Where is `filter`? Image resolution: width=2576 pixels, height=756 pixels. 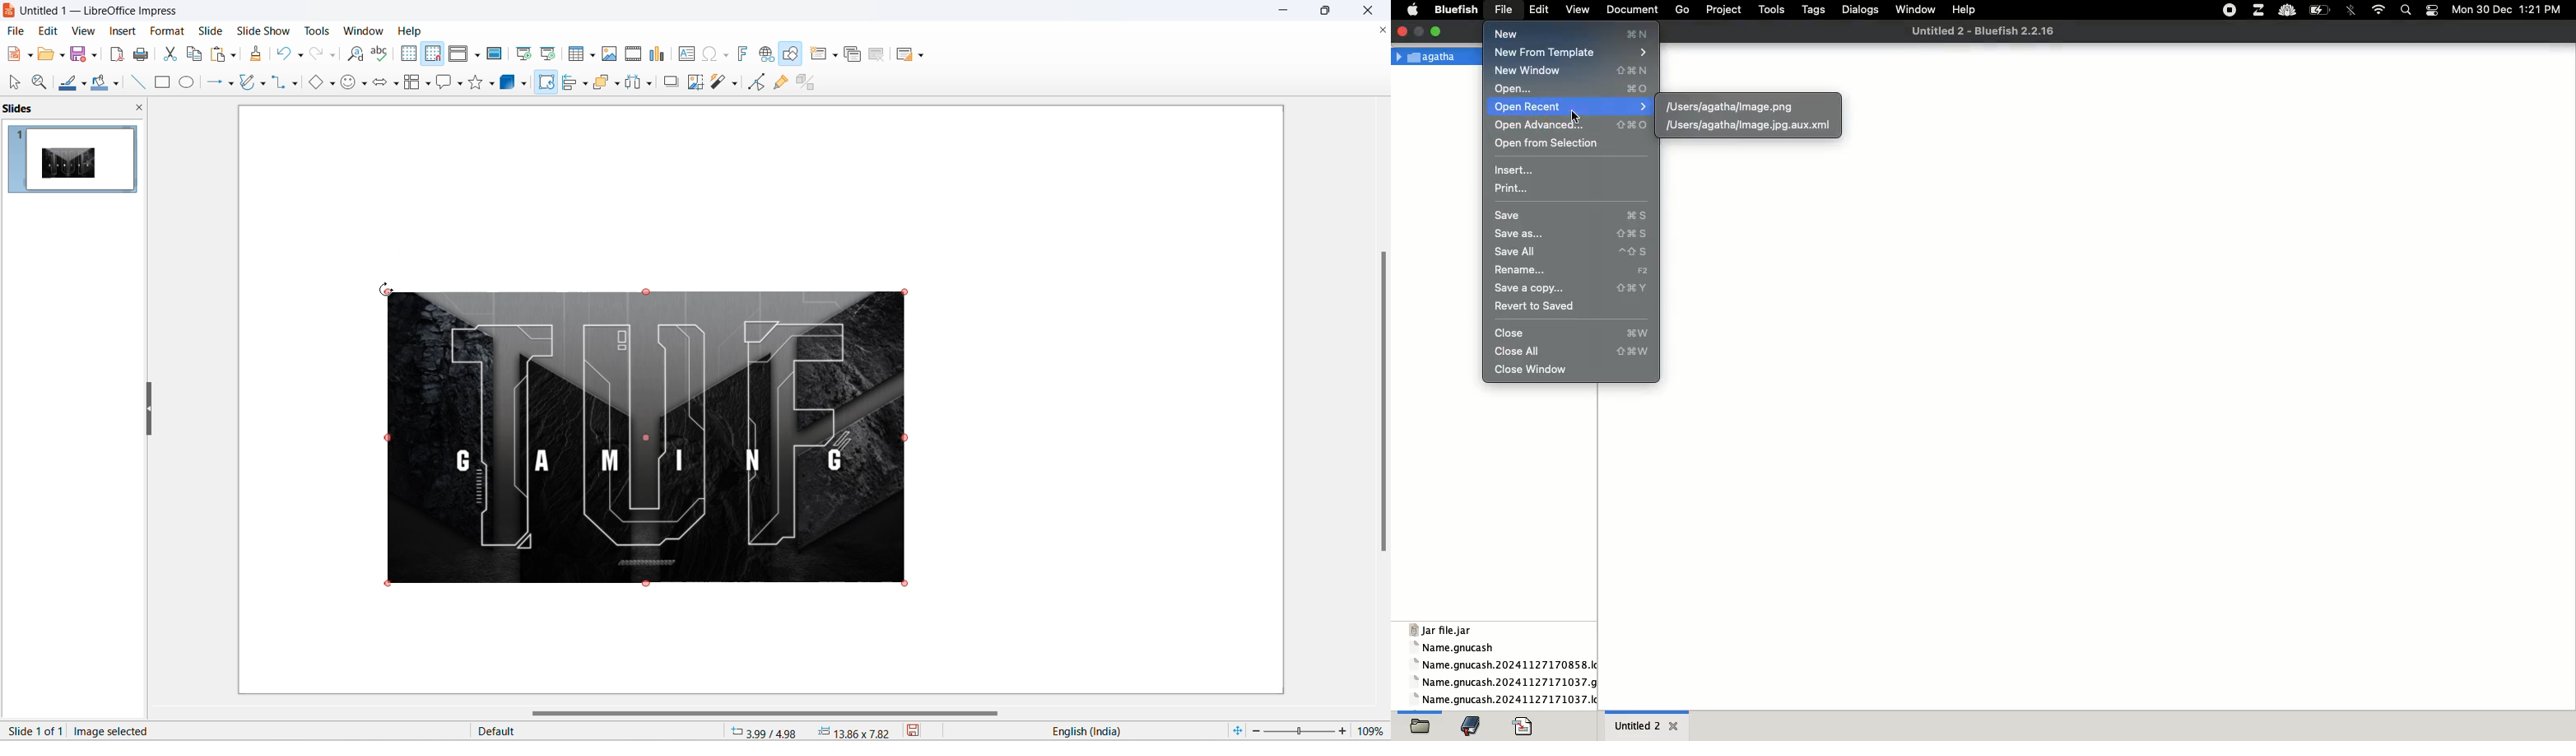 filter is located at coordinates (719, 83).